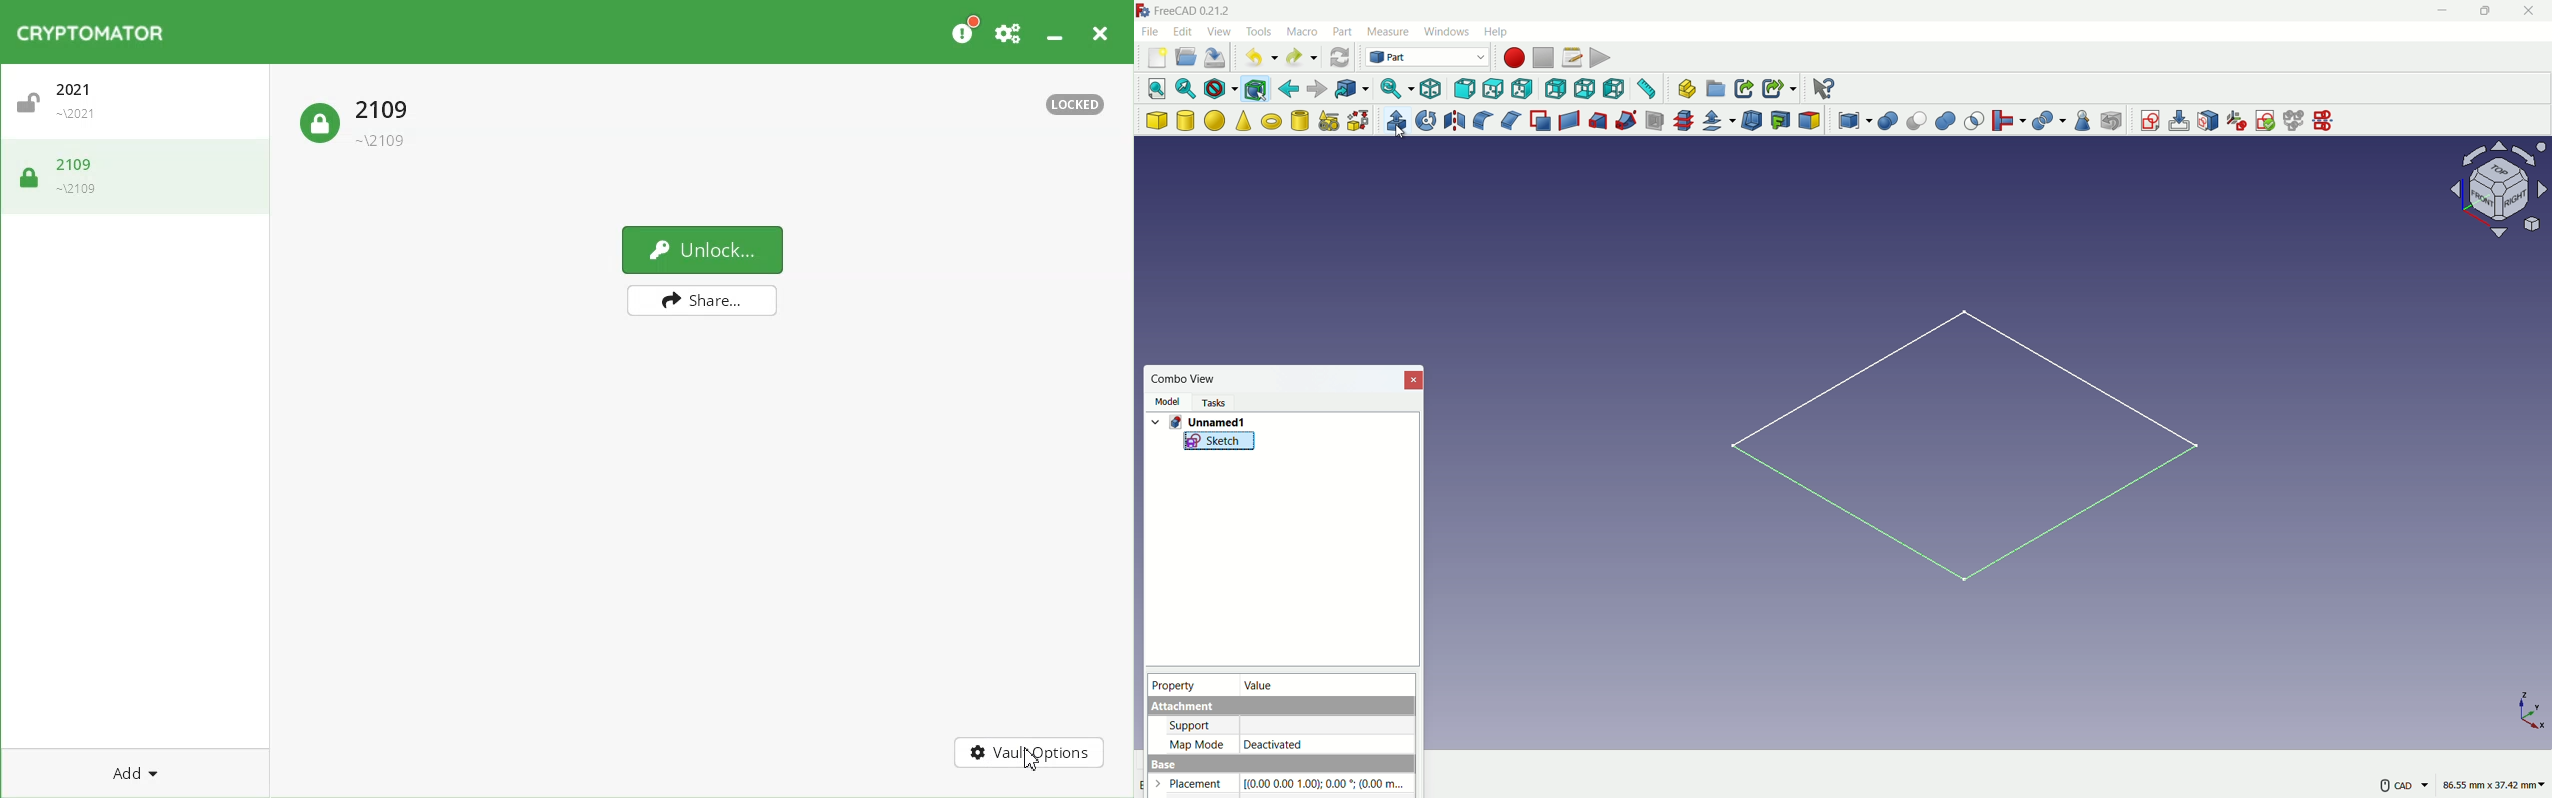 Image resolution: width=2576 pixels, height=812 pixels. What do you see at coordinates (2531, 13) in the screenshot?
I see `close` at bounding box center [2531, 13].